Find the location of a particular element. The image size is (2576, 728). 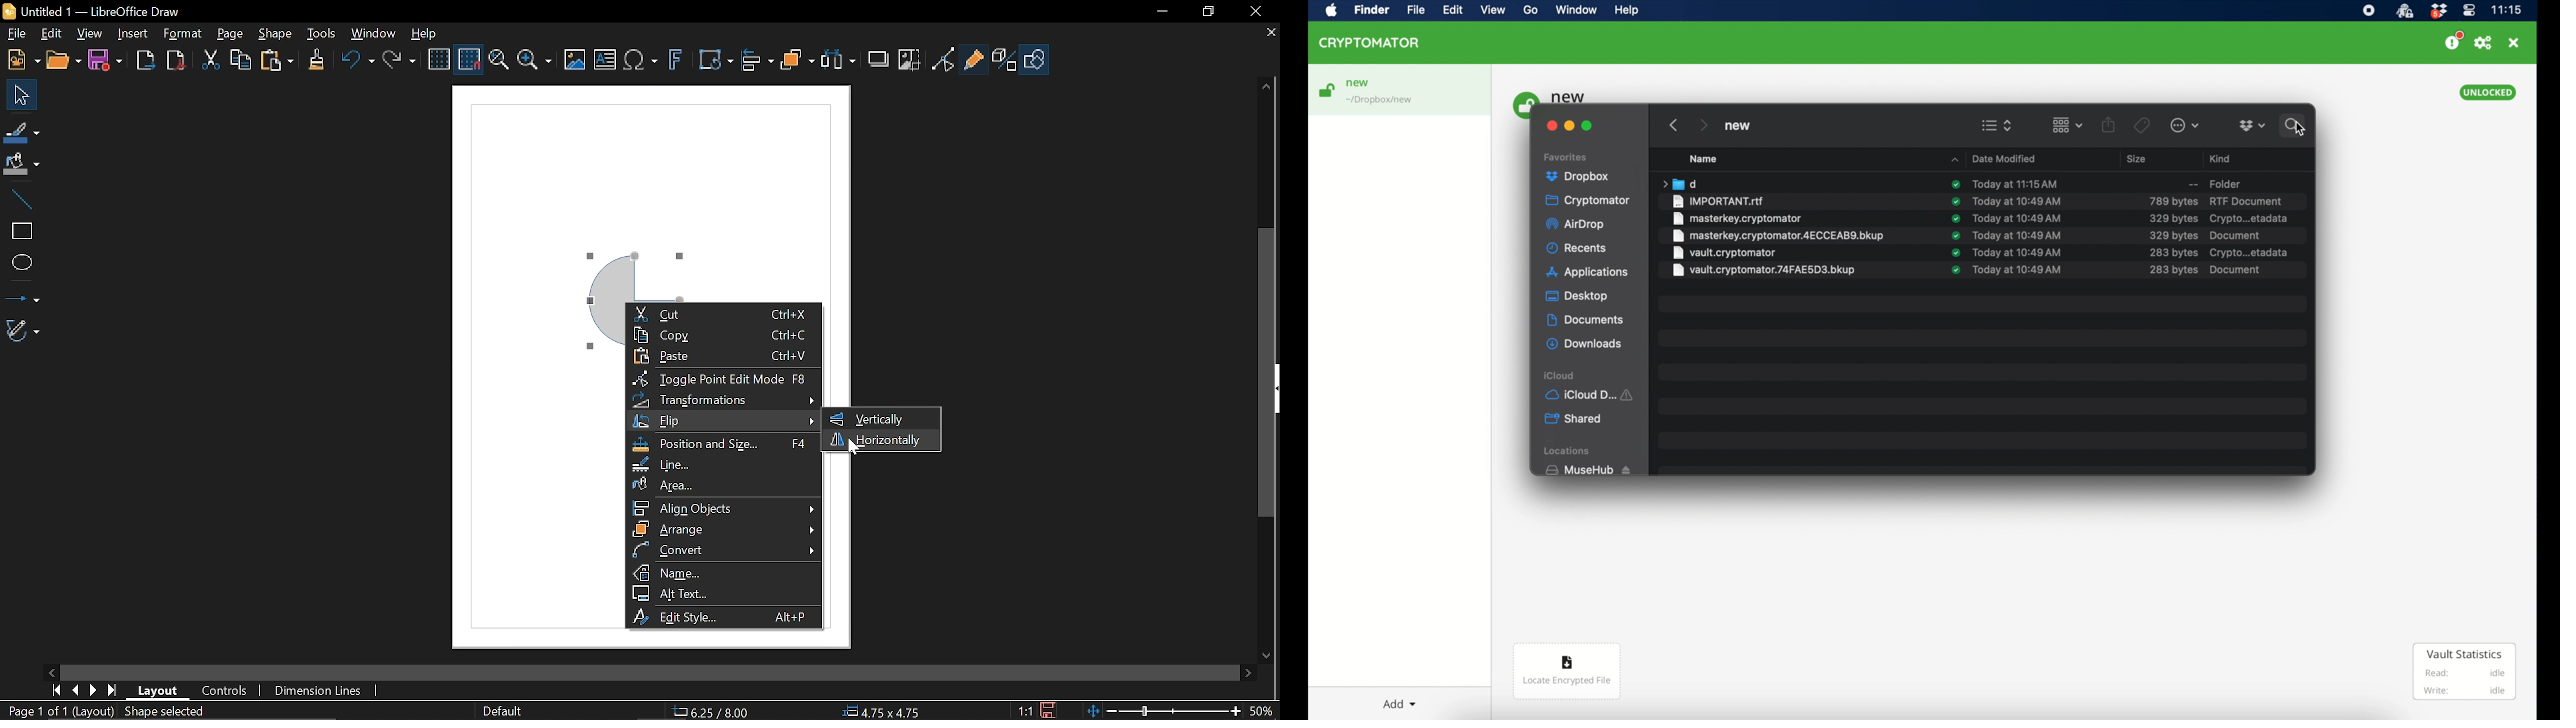

Fill line is located at coordinates (23, 132).